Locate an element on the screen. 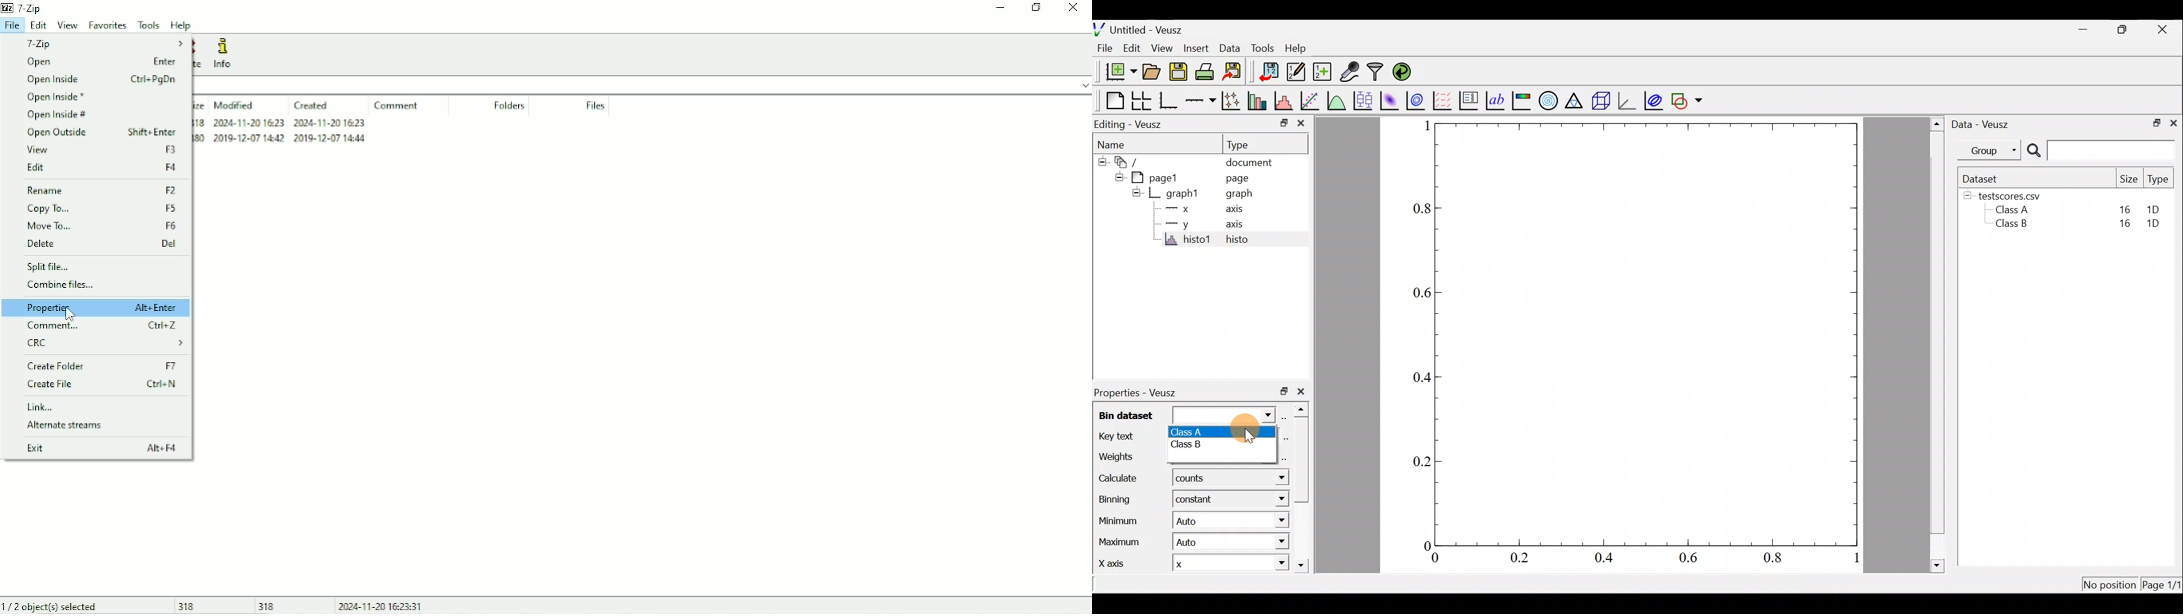 This screenshot has height=616, width=2184. scroll bar is located at coordinates (1302, 489).